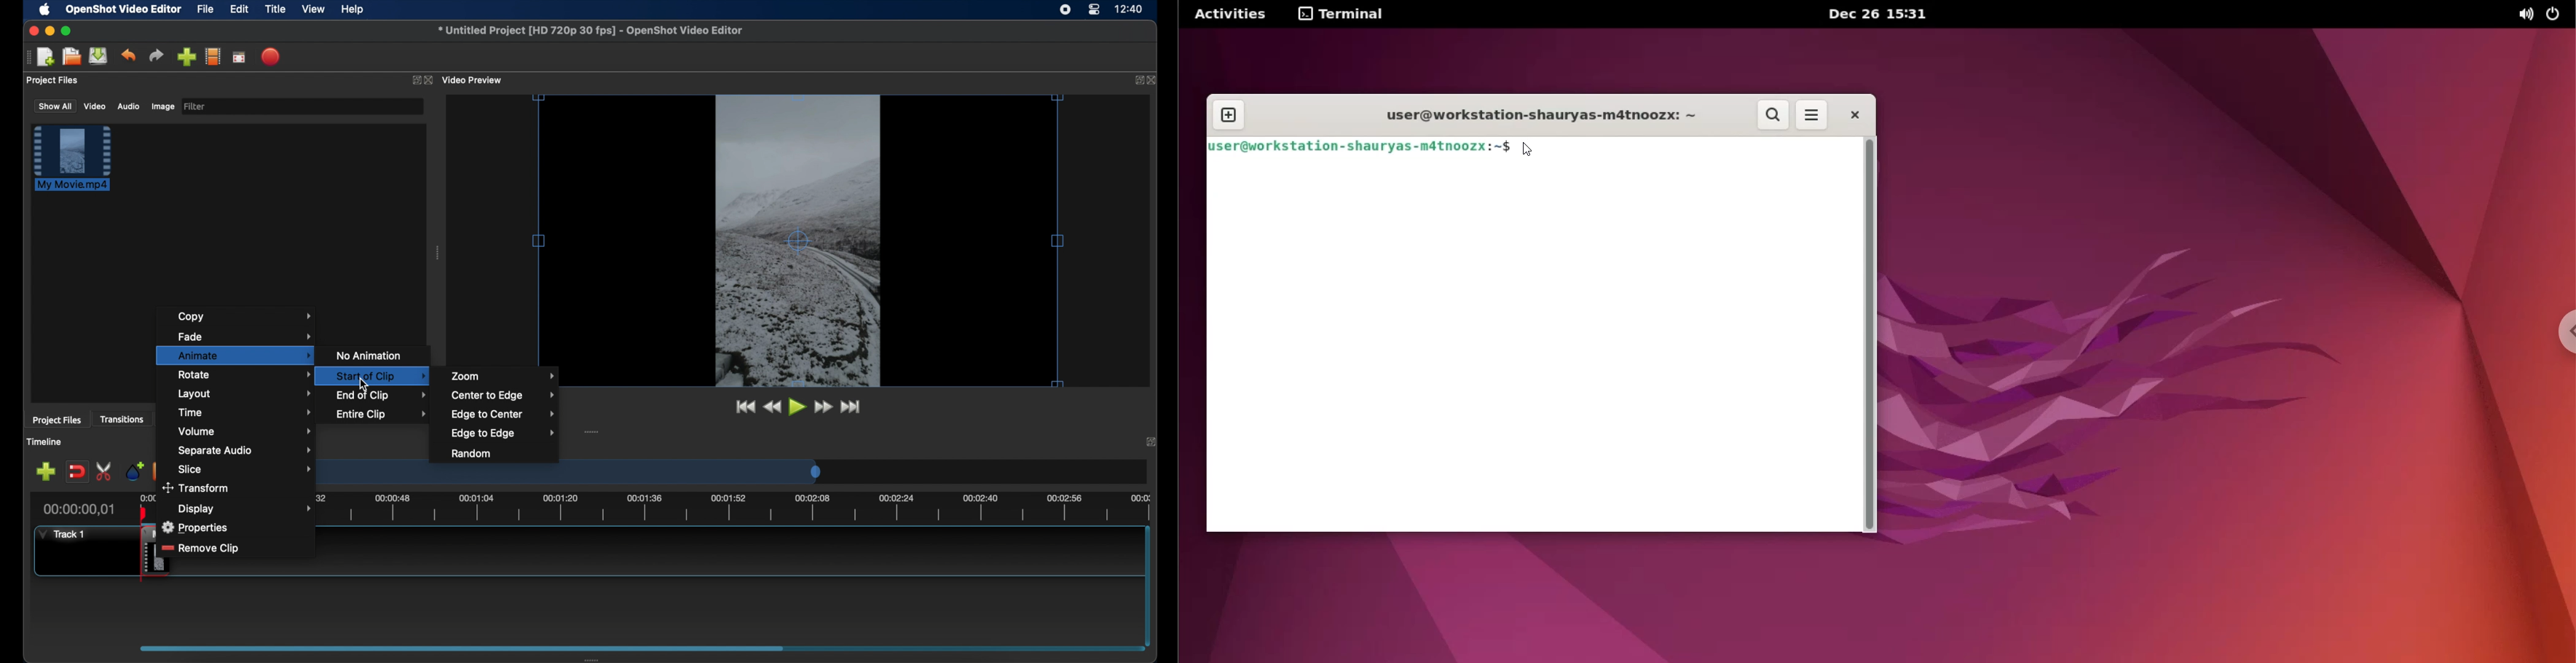 This screenshot has width=2576, height=672. What do you see at coordinates (246, 469) in the screenshot?
I see `slice menu` at bounding box center [246, 469].